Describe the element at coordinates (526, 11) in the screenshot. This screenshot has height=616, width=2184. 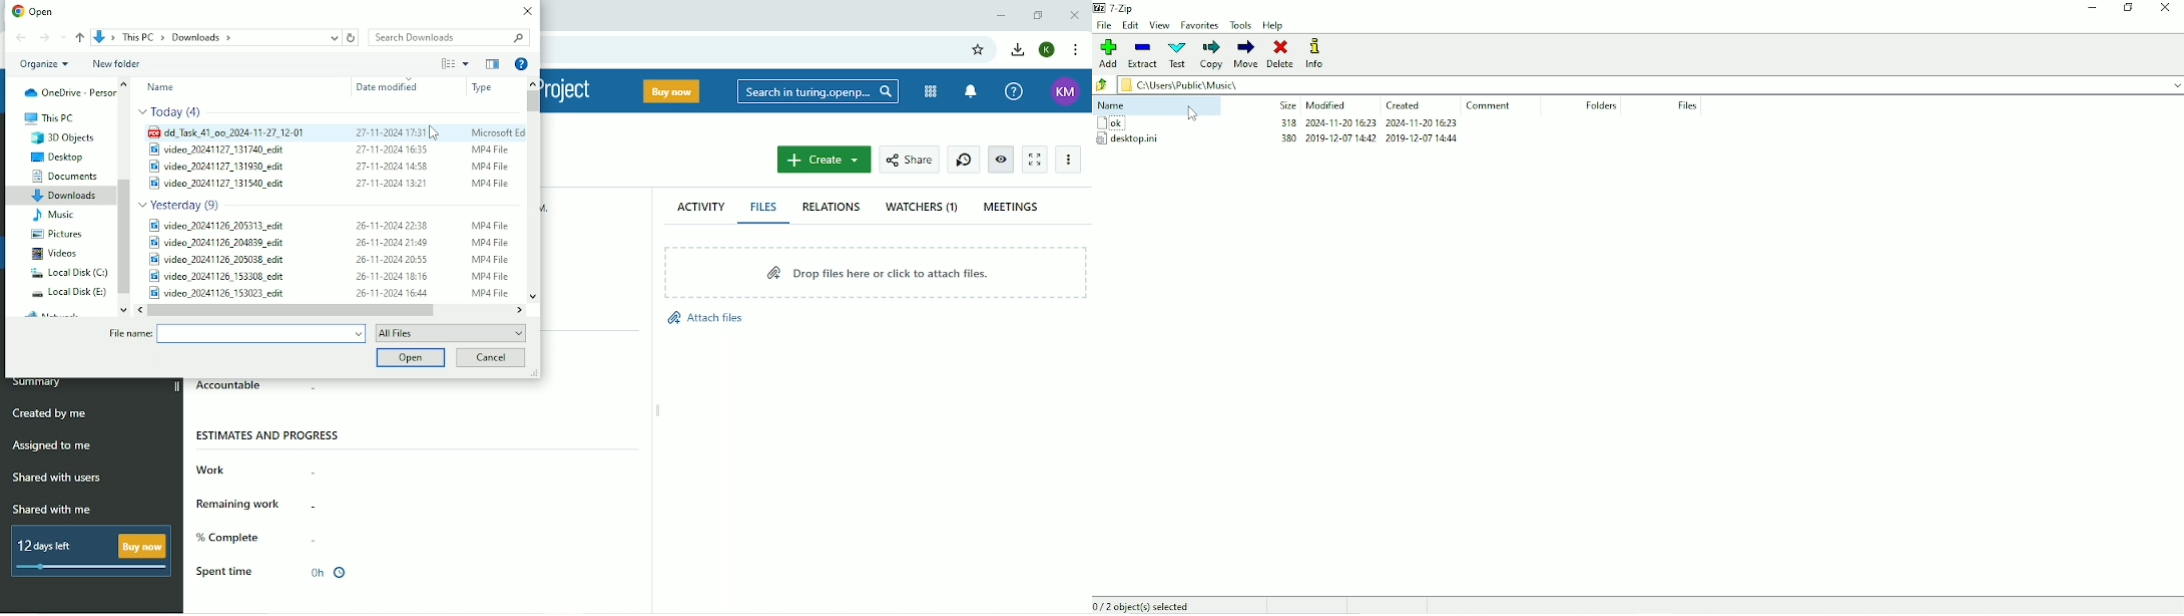
I see `Close` at that location.